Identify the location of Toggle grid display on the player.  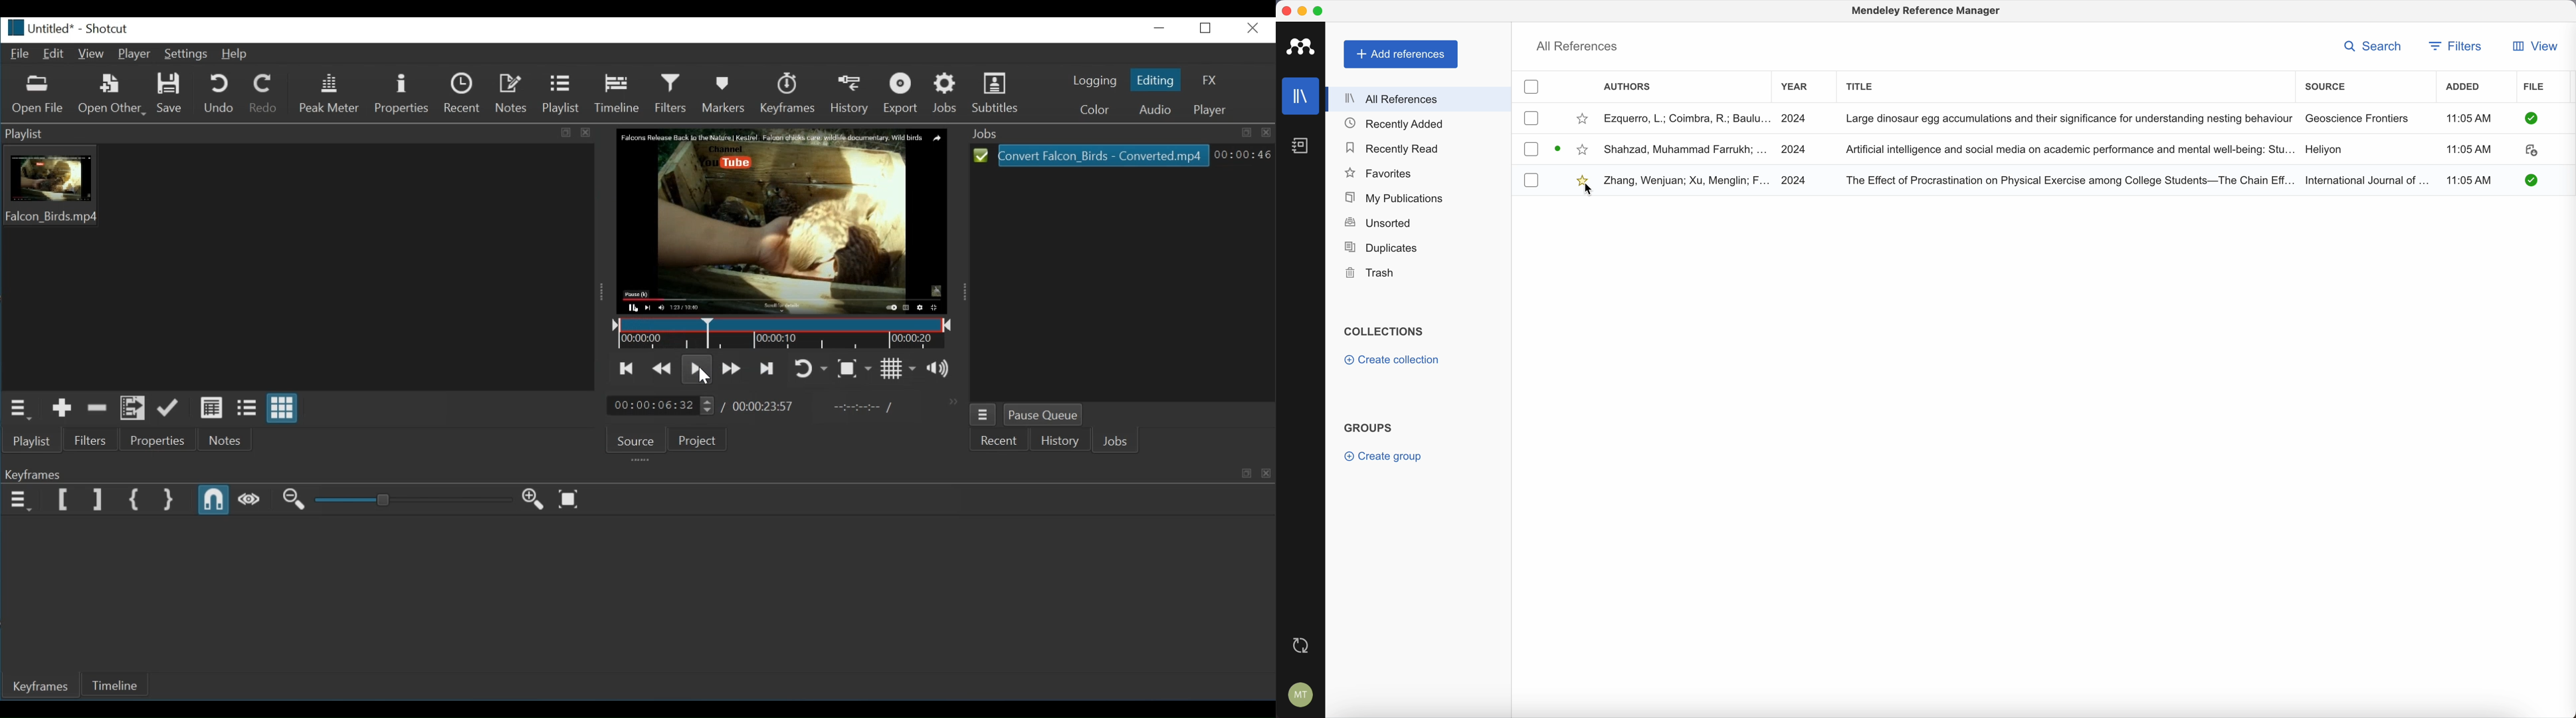
(898, 368).